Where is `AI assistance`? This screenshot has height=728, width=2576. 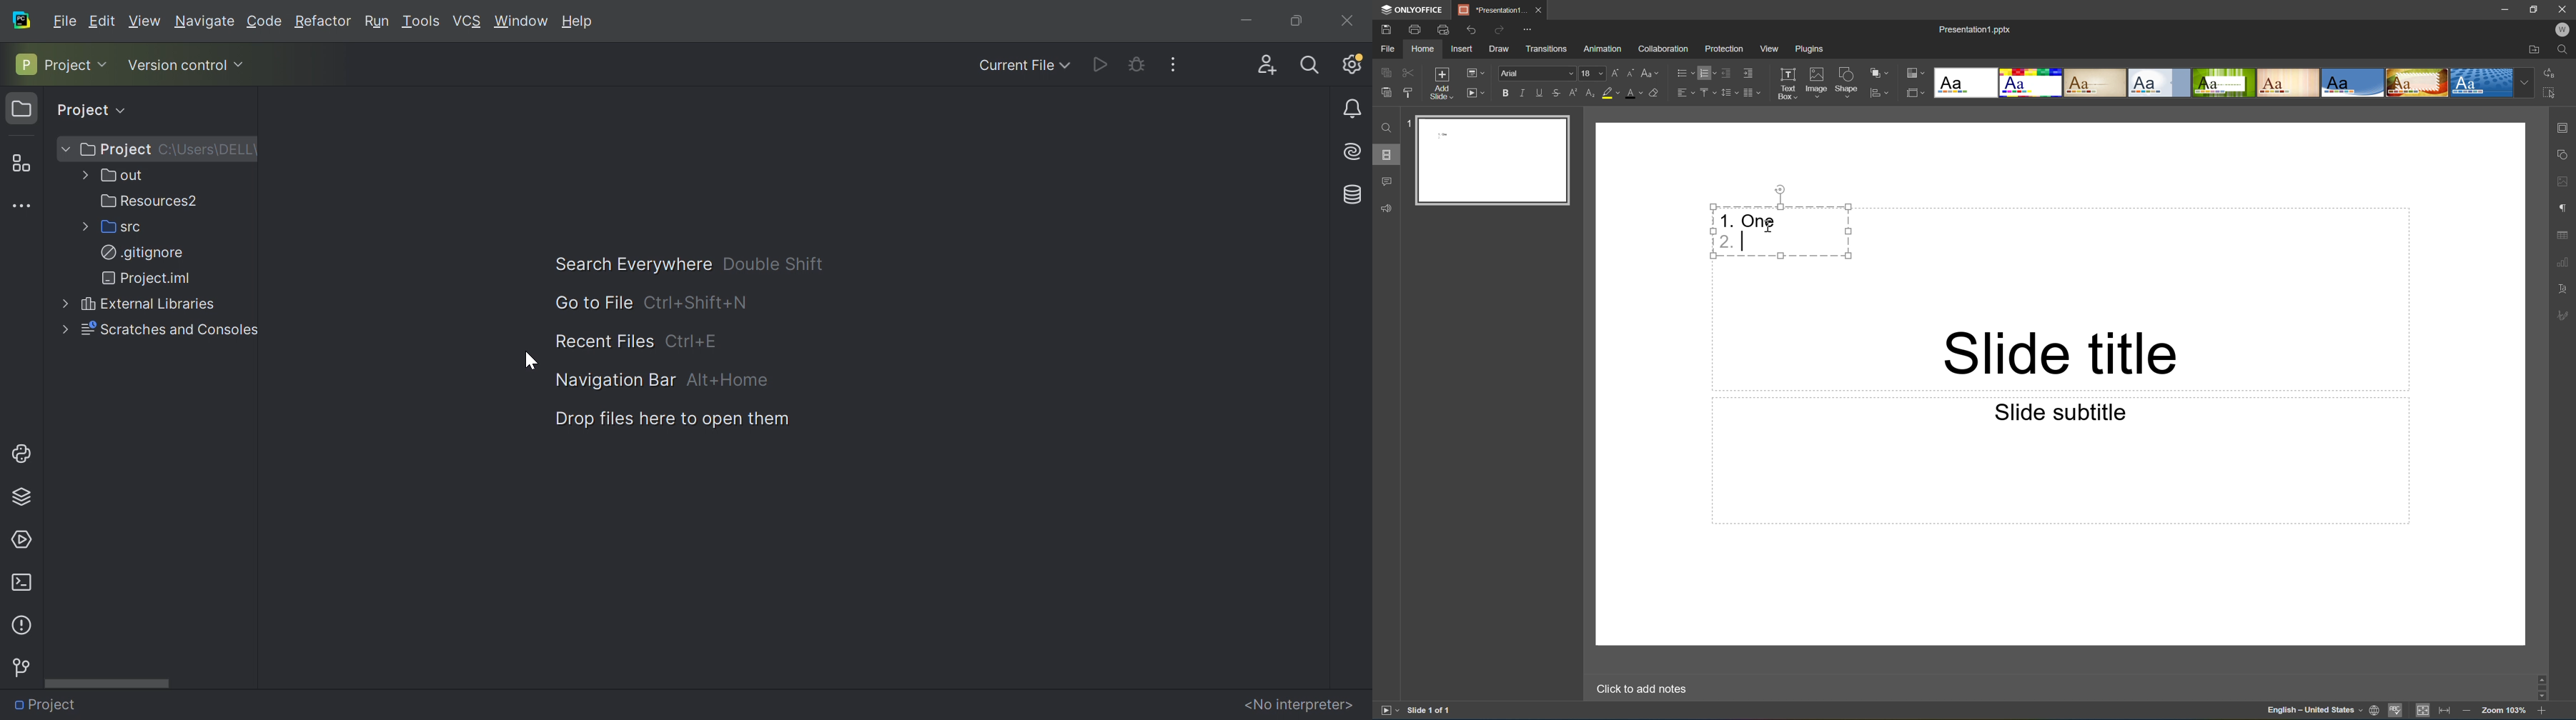
AI assistance is located at coordinates (1355, 150).